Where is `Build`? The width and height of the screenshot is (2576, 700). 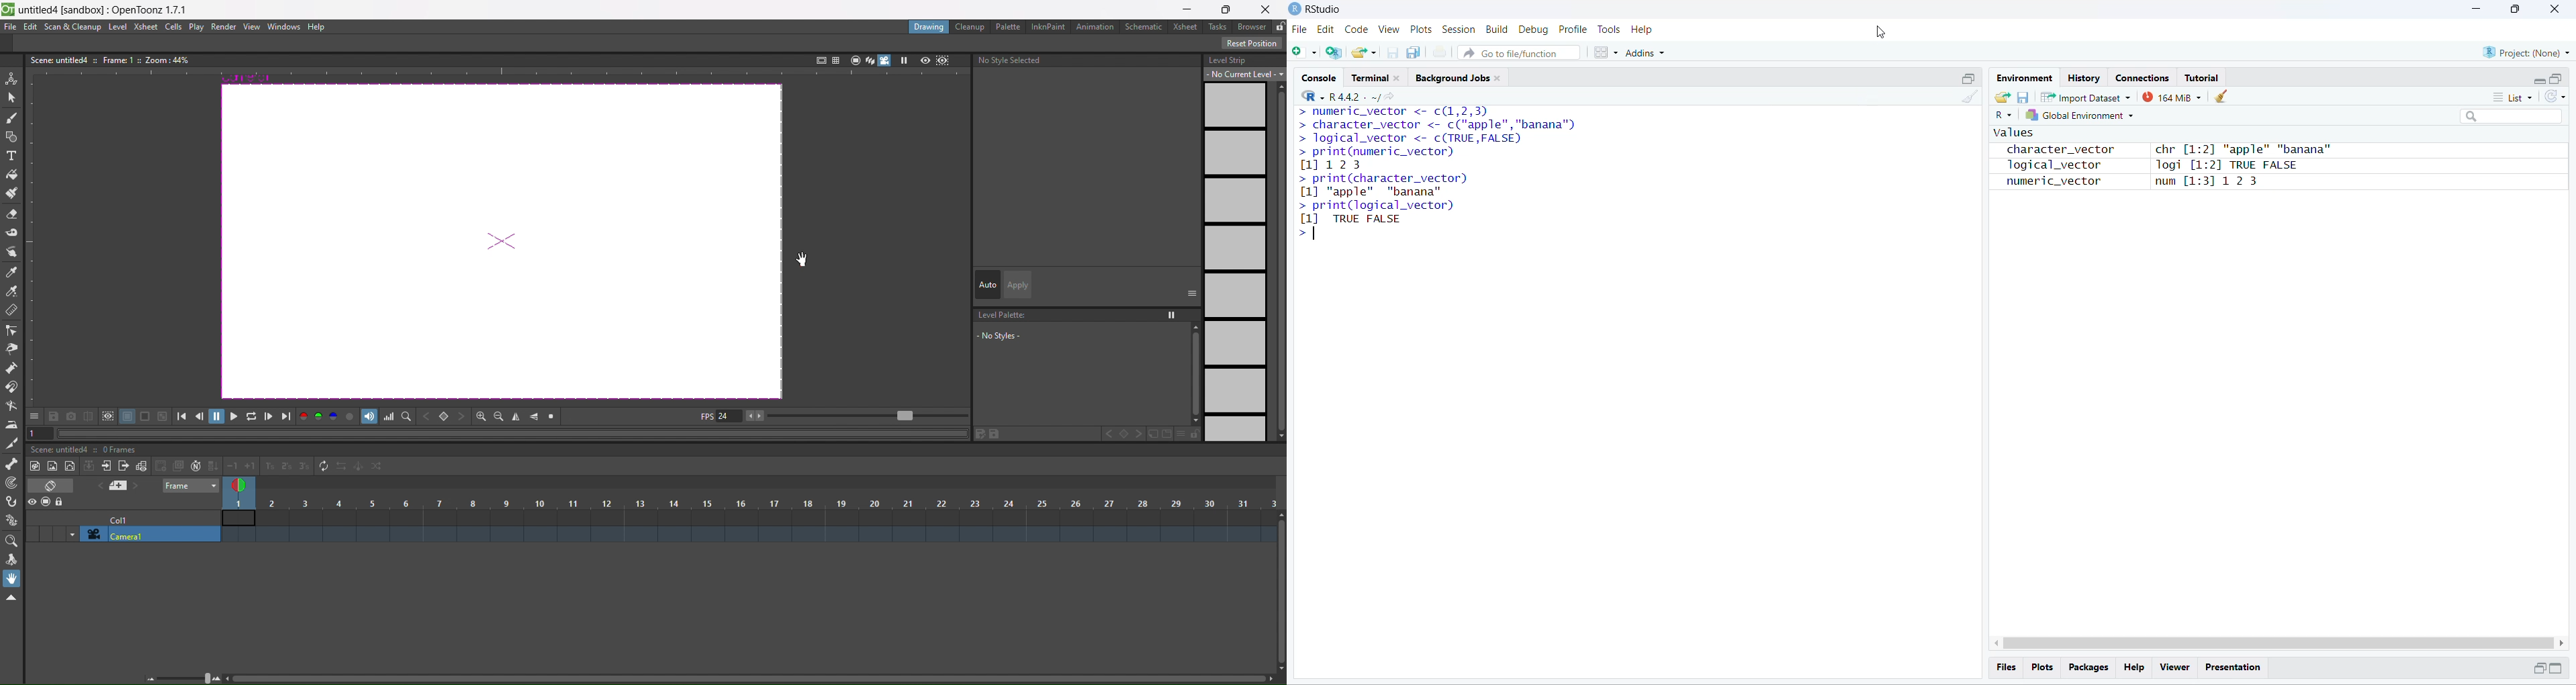
Build is located at coordinates (1497, 29).